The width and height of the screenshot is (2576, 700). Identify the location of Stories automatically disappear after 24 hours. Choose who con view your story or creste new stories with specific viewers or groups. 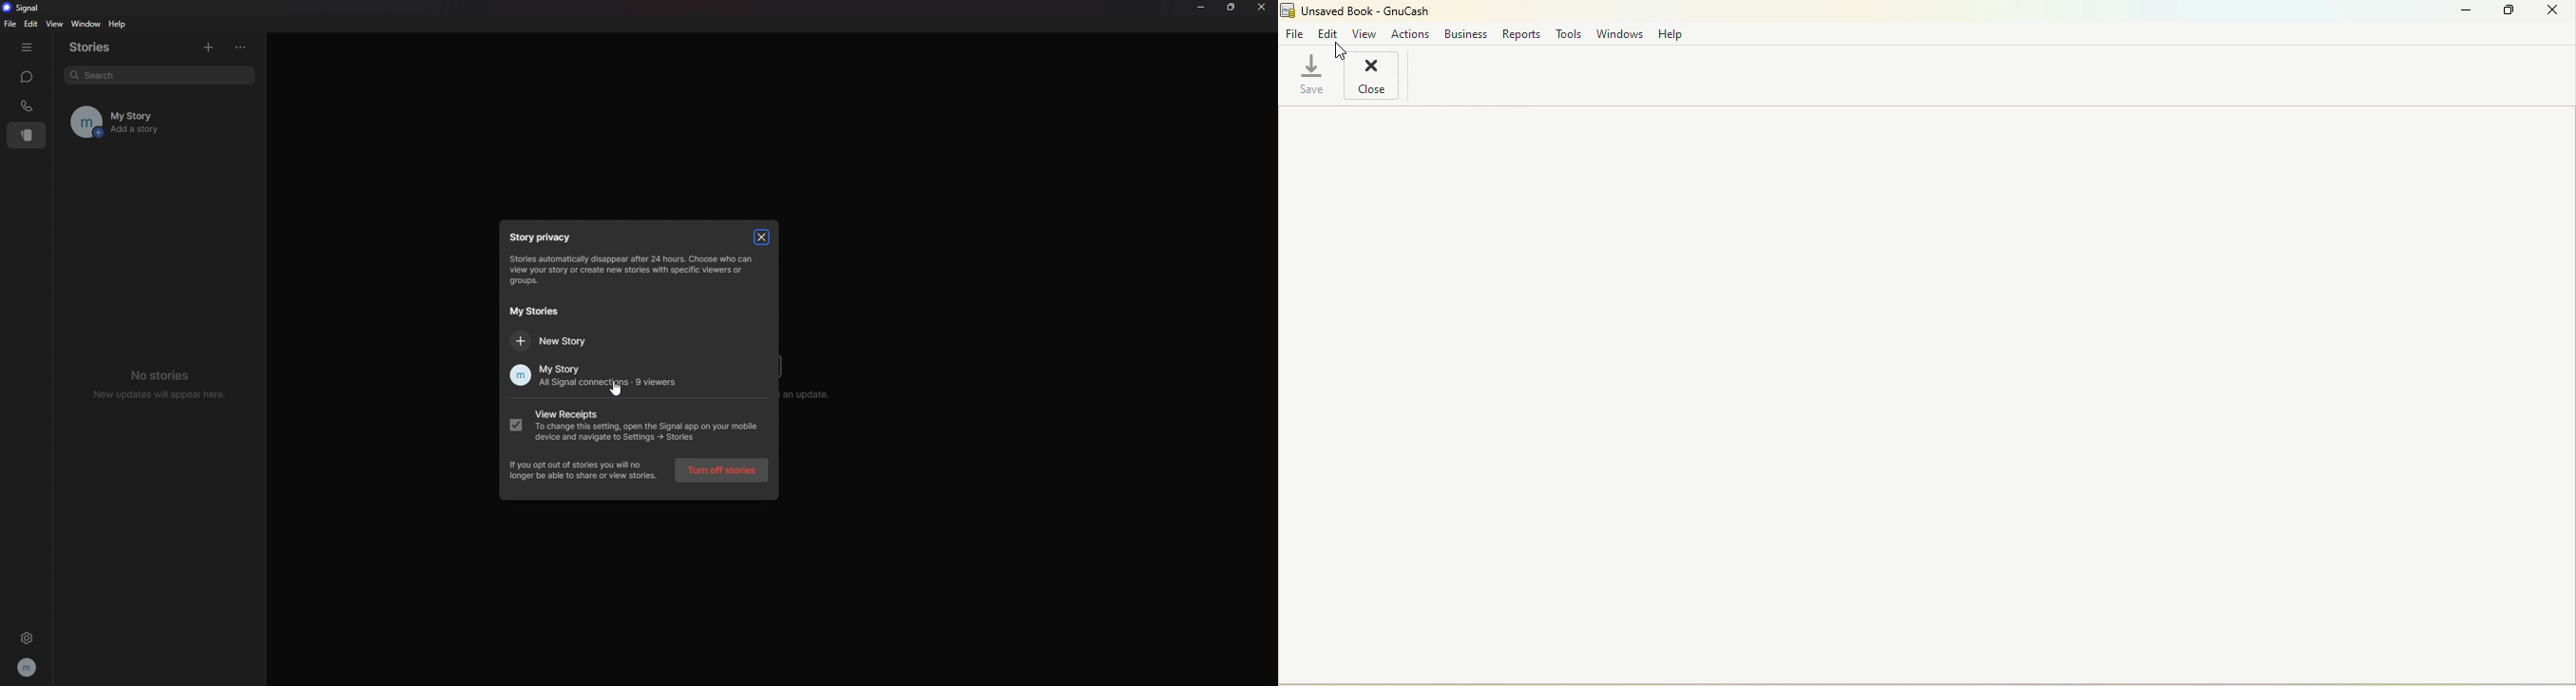
(632, 271).